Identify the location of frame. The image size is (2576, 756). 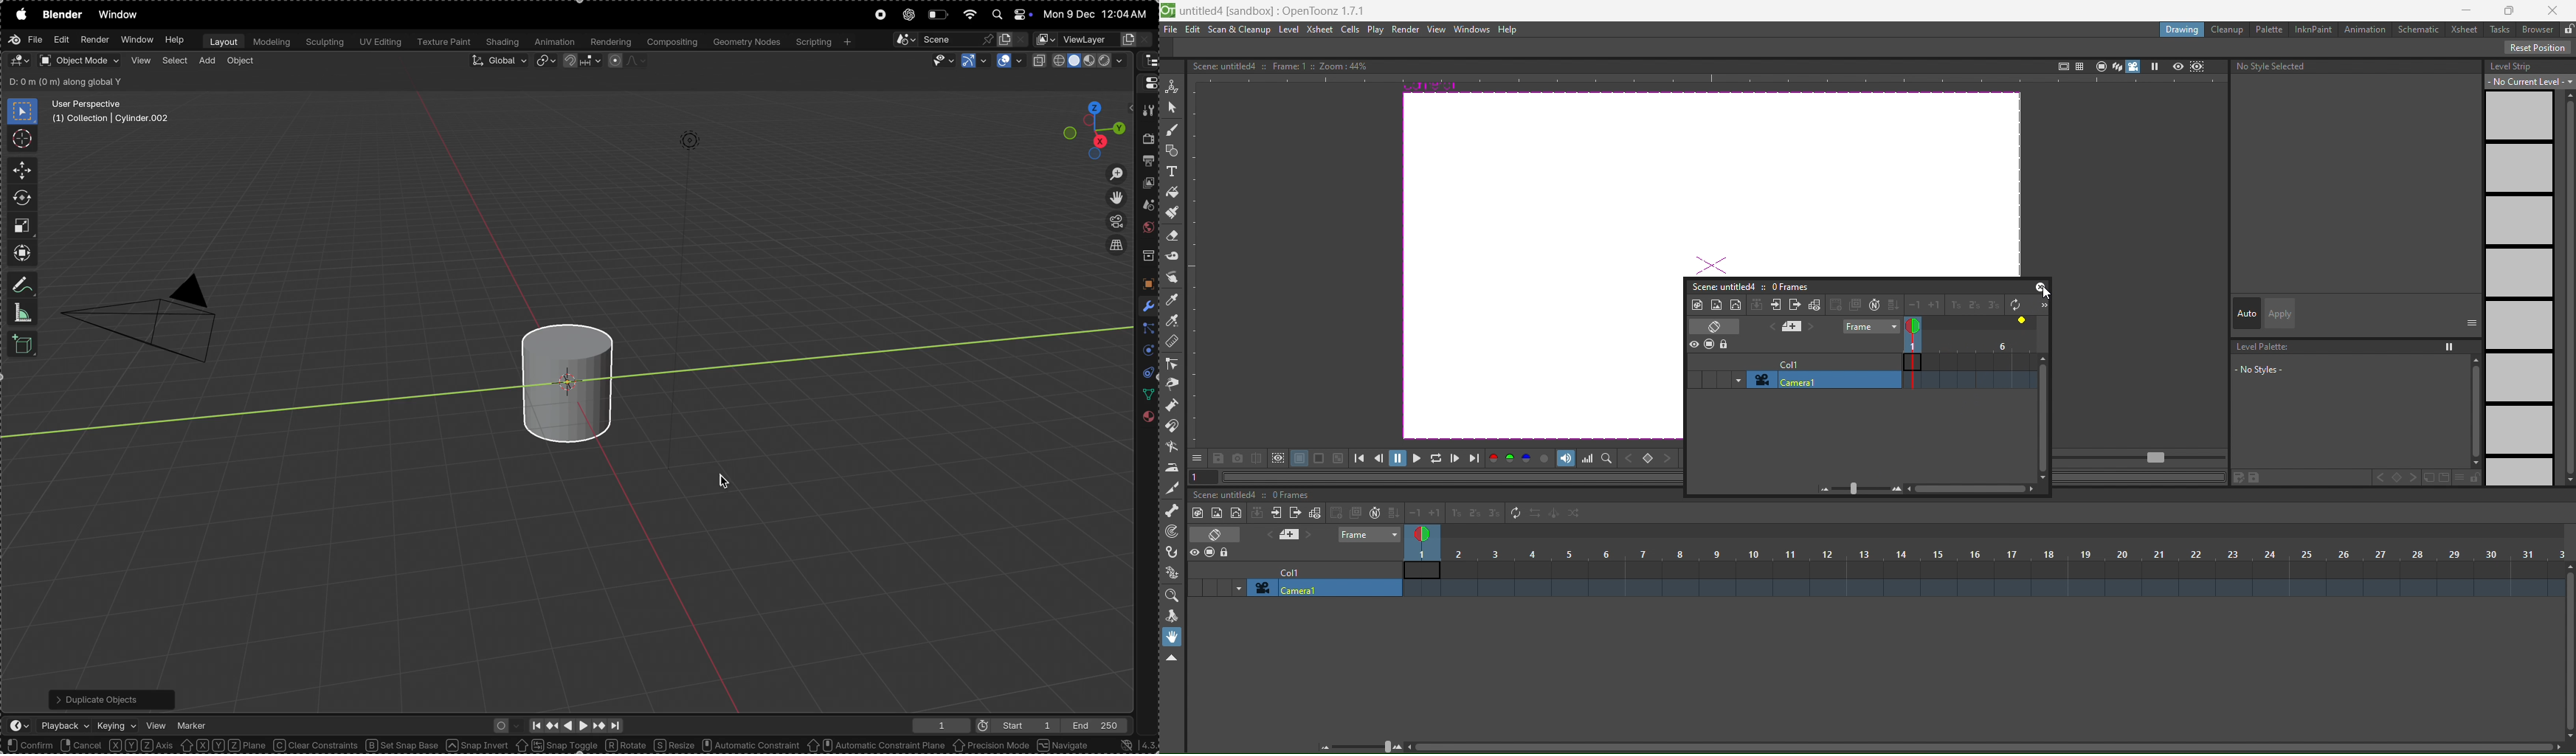
(1870, 327).